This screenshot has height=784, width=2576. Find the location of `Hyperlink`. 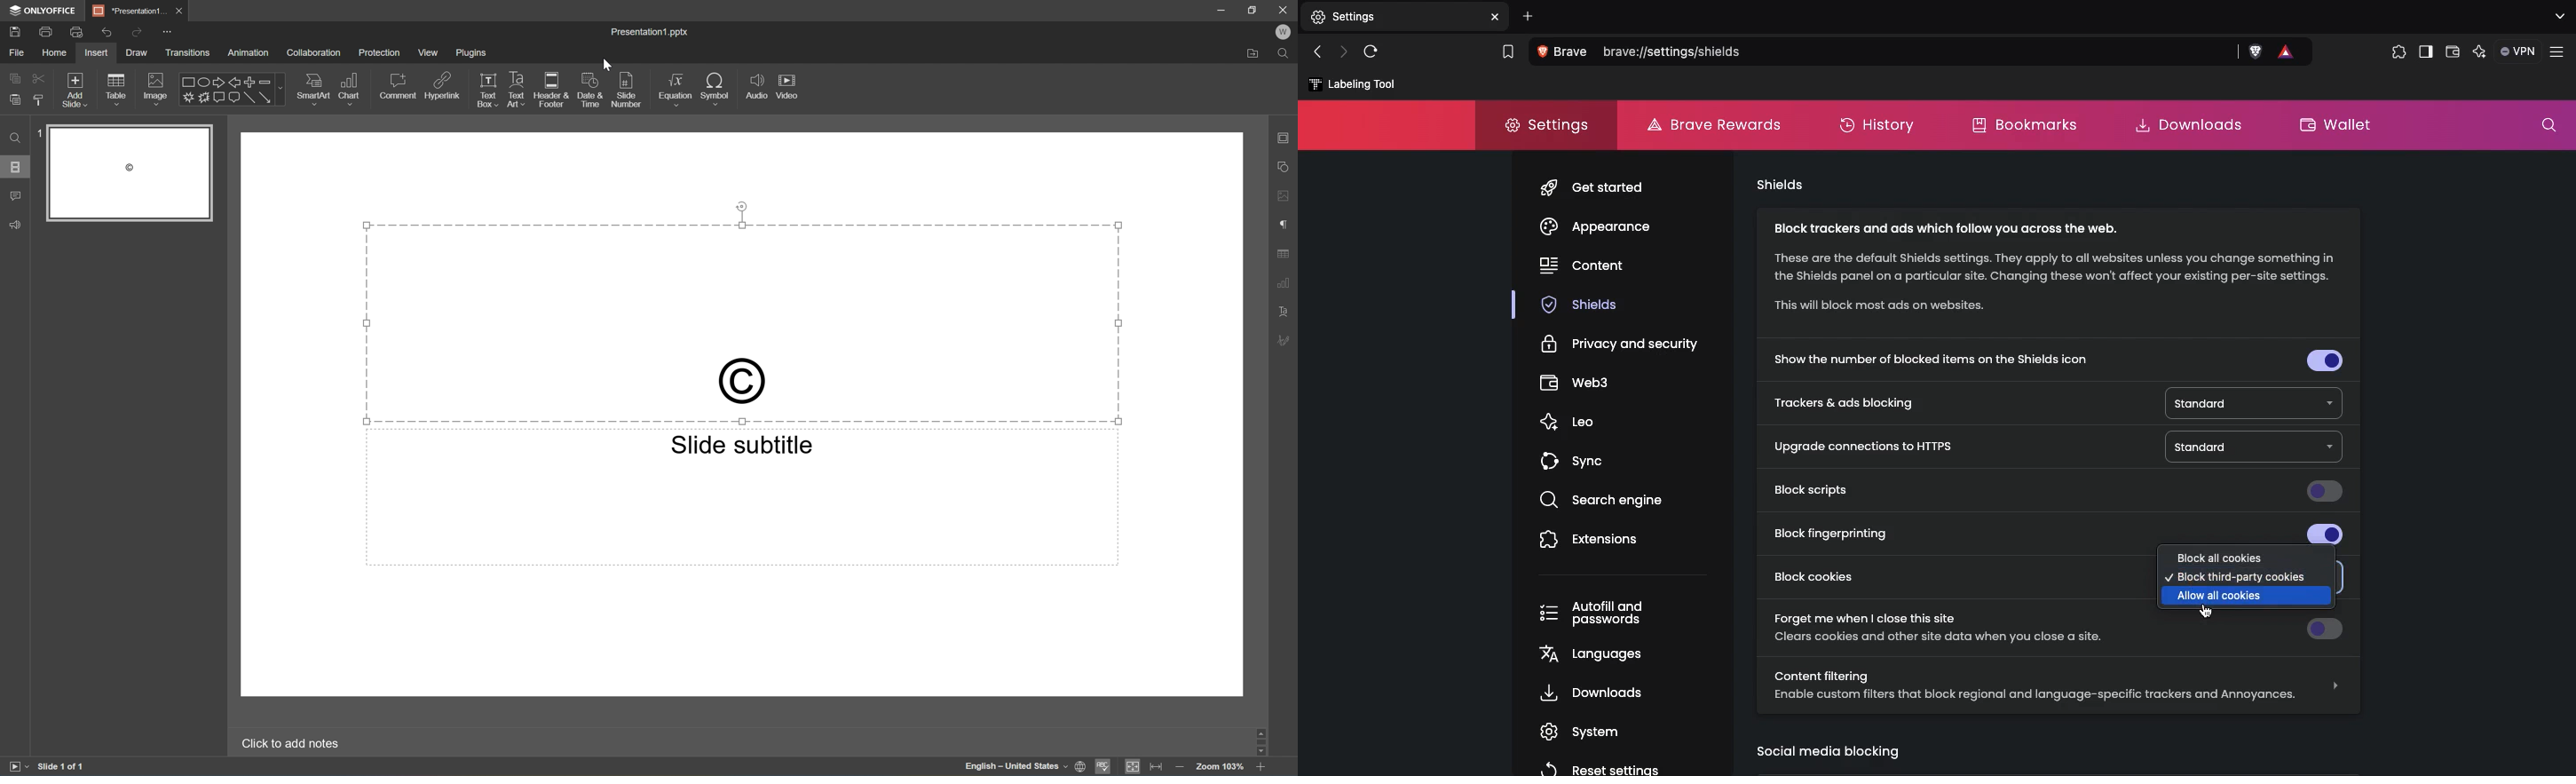

Hyperlink is located at coordinates (444, 85).